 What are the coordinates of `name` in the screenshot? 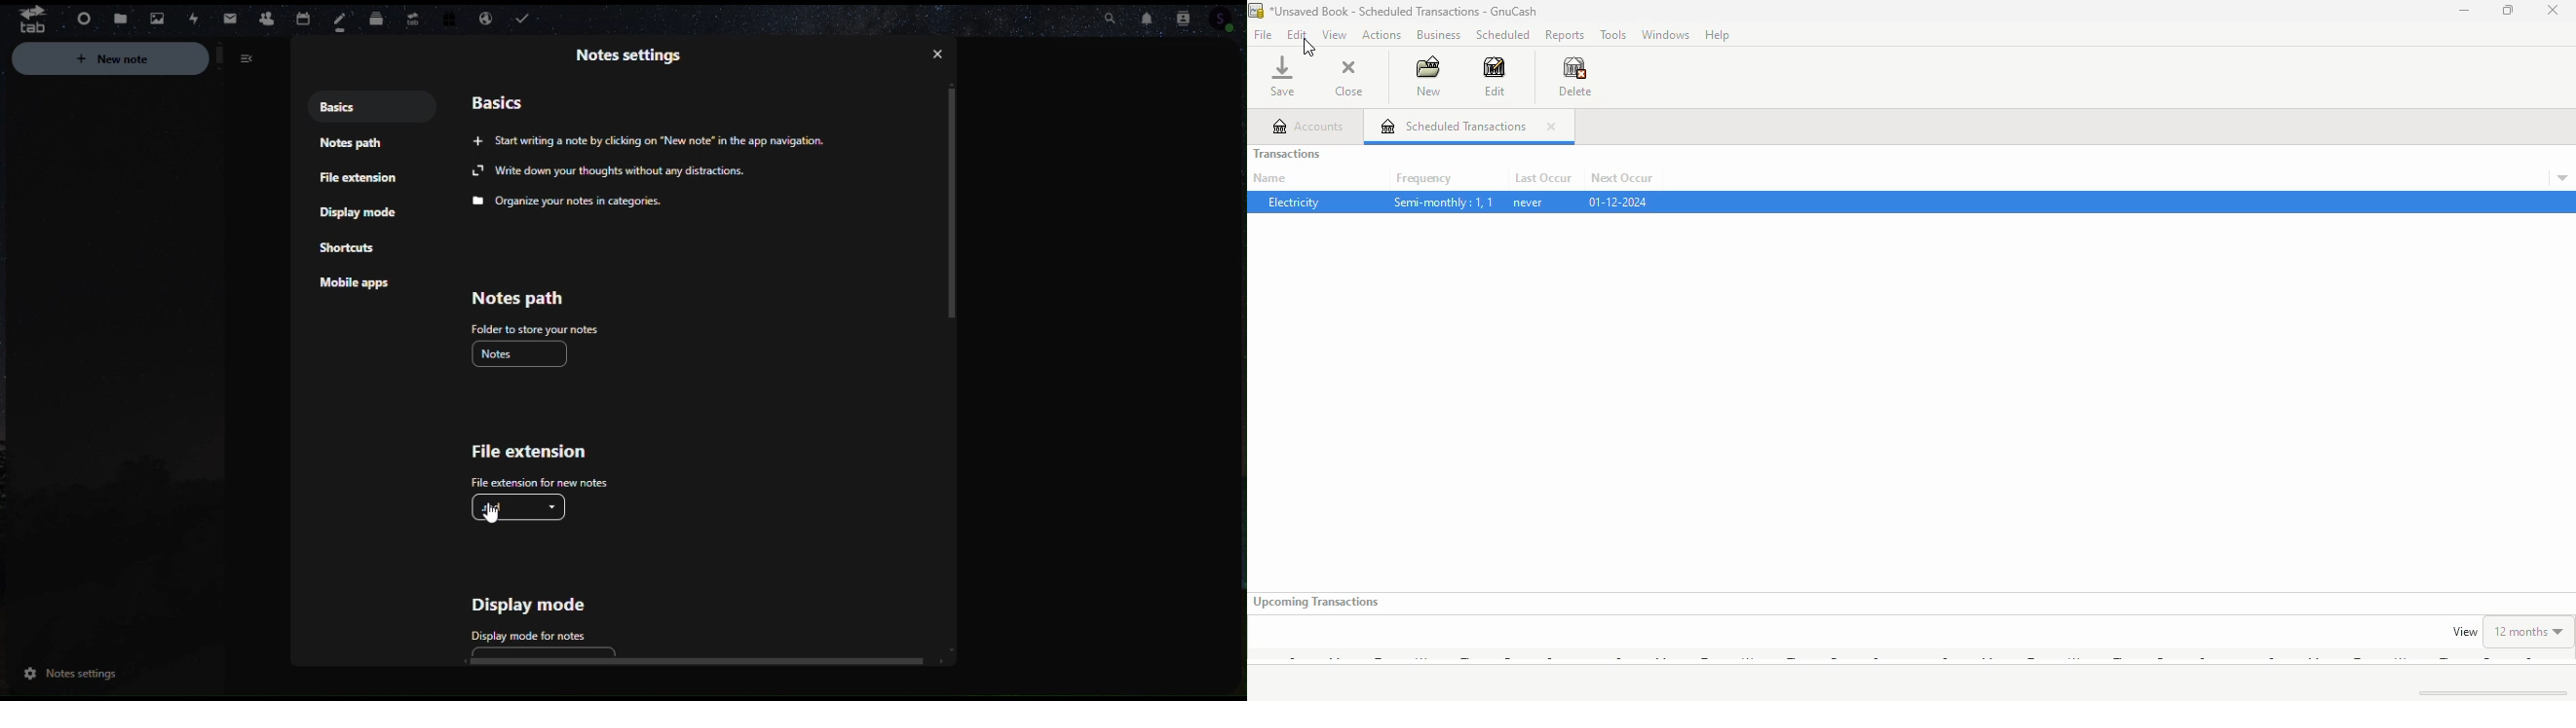 It's located at (1269, 178).